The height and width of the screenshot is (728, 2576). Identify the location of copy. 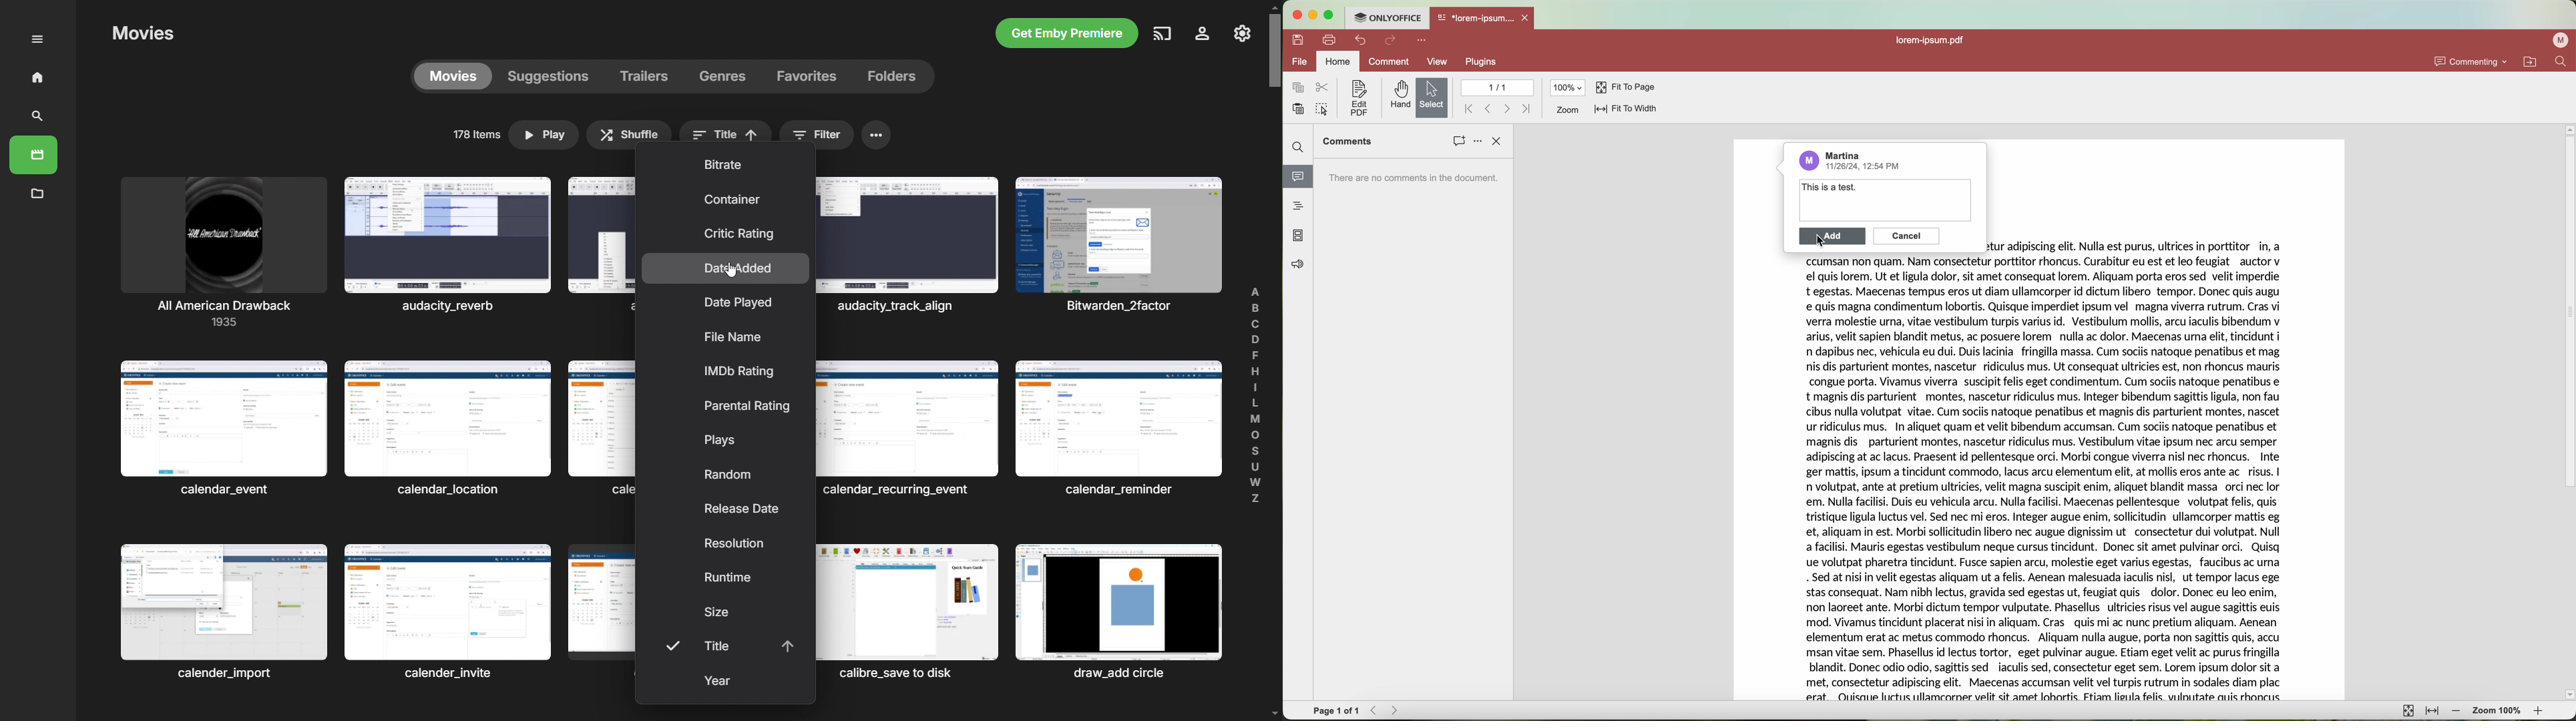
(1298, 87).